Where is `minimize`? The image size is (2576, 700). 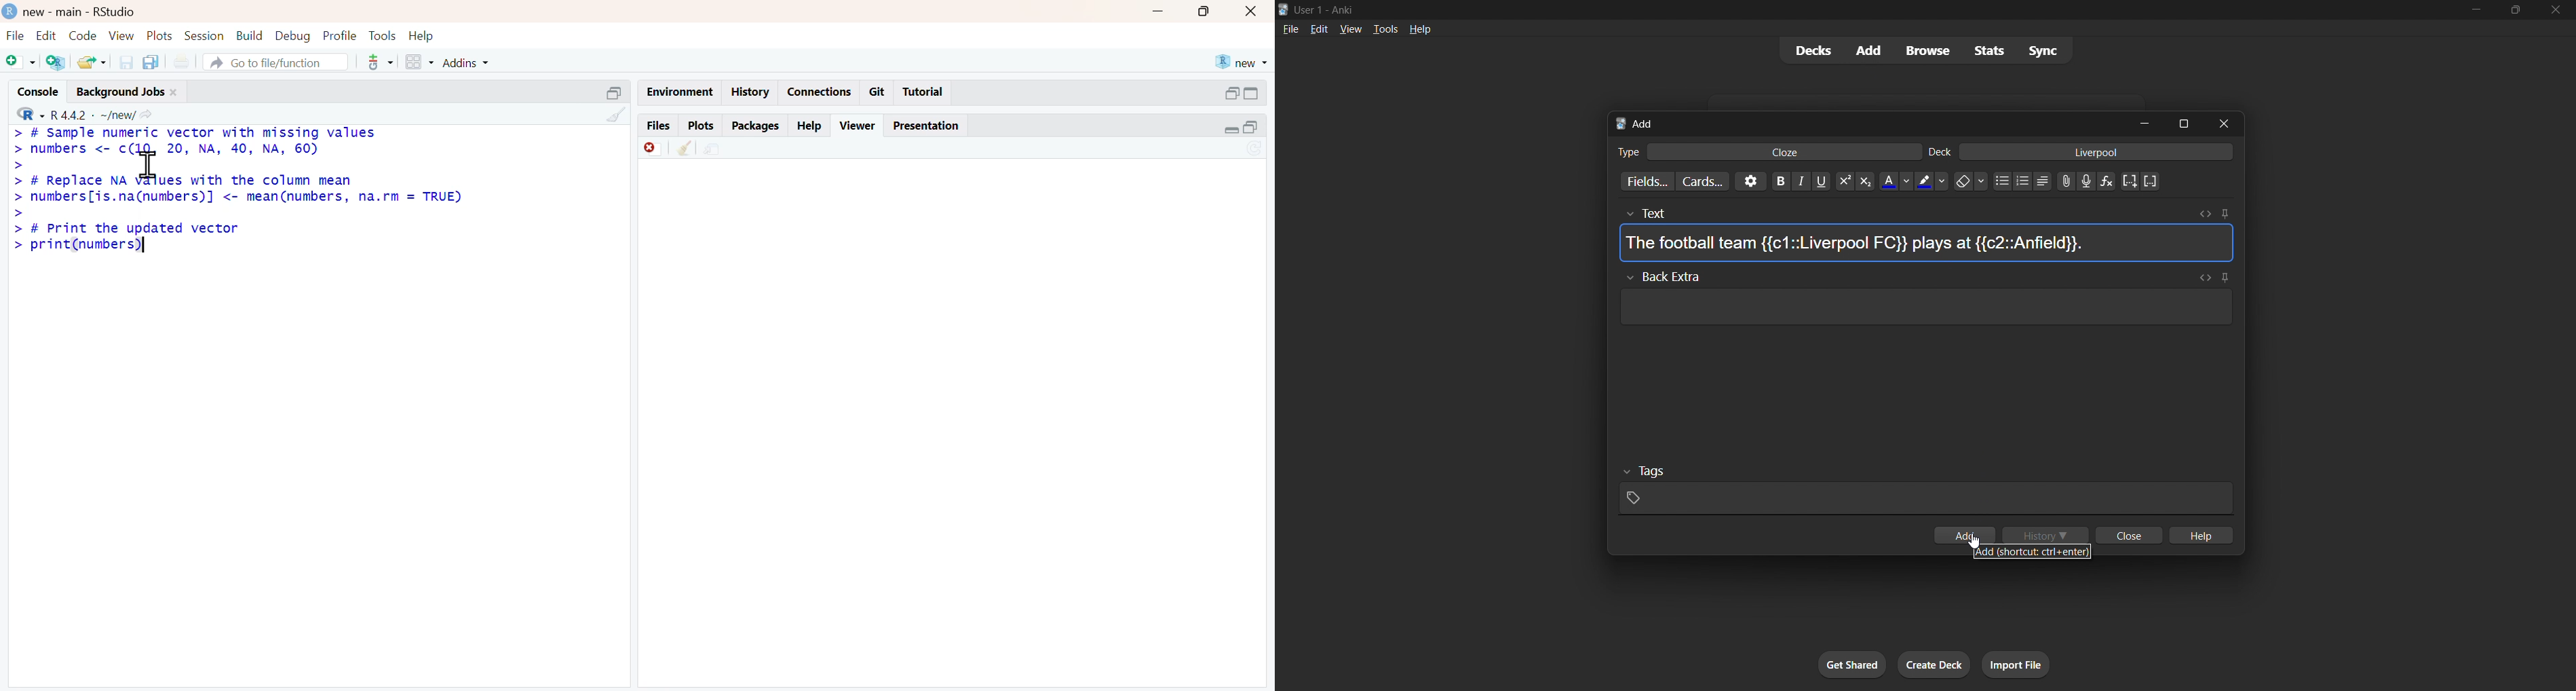
minimize is located at coordinates (2478, 11).